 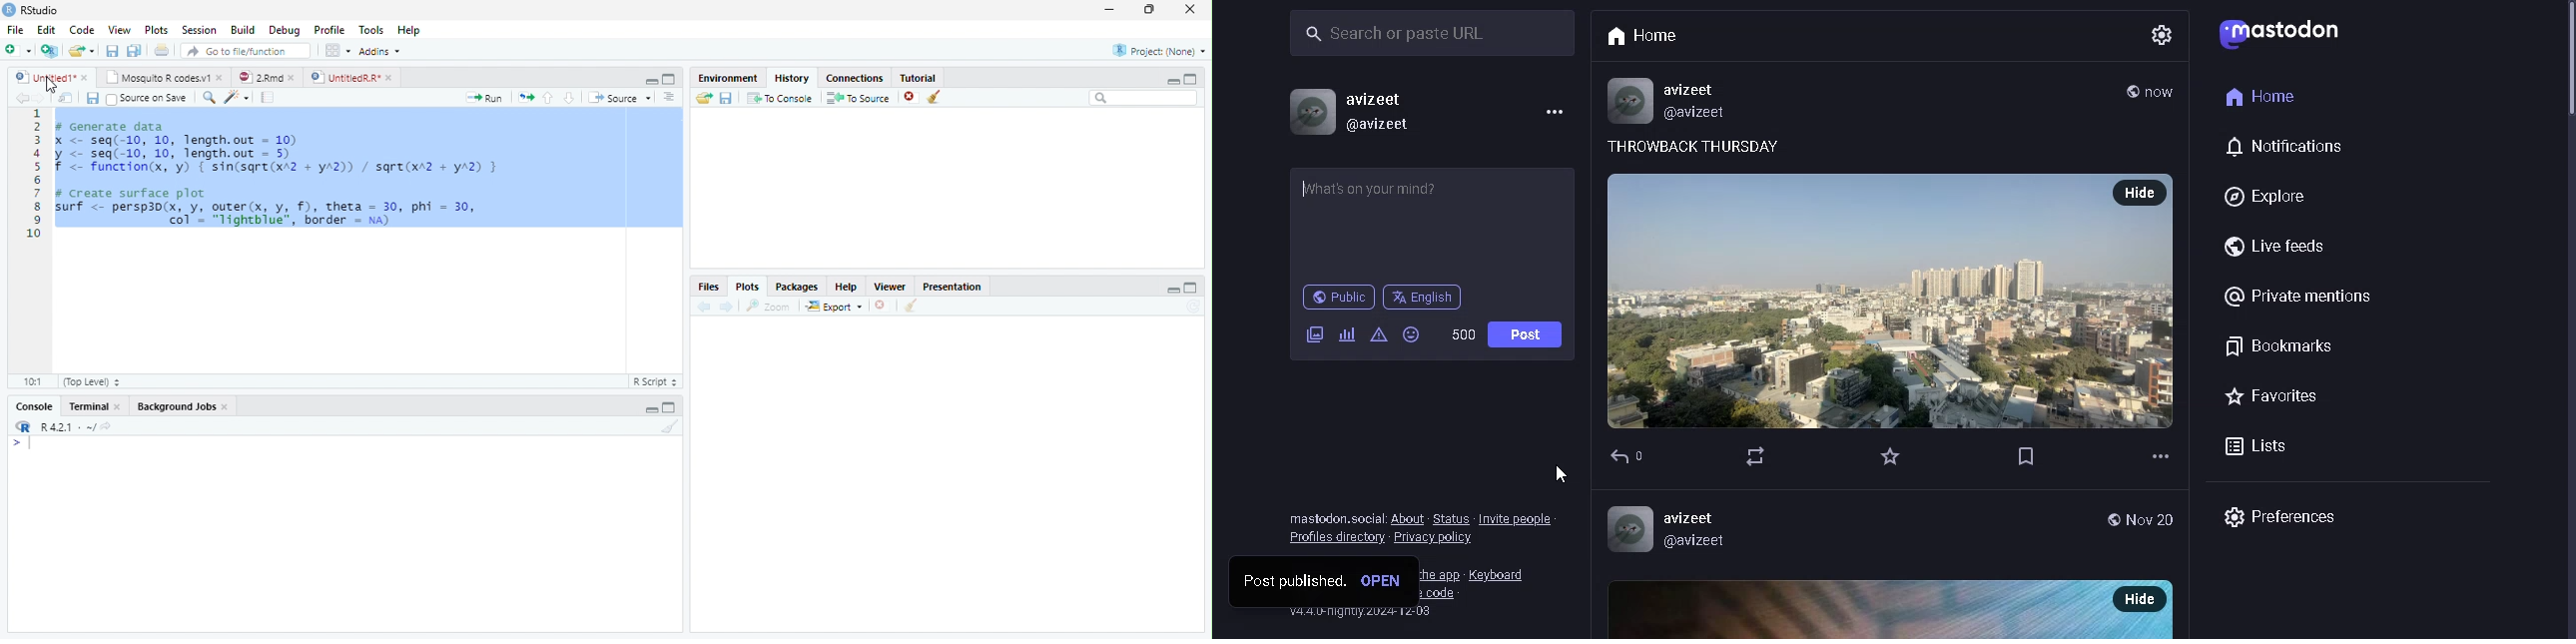 I want to click on Image post, so click(x=1889, y=607).